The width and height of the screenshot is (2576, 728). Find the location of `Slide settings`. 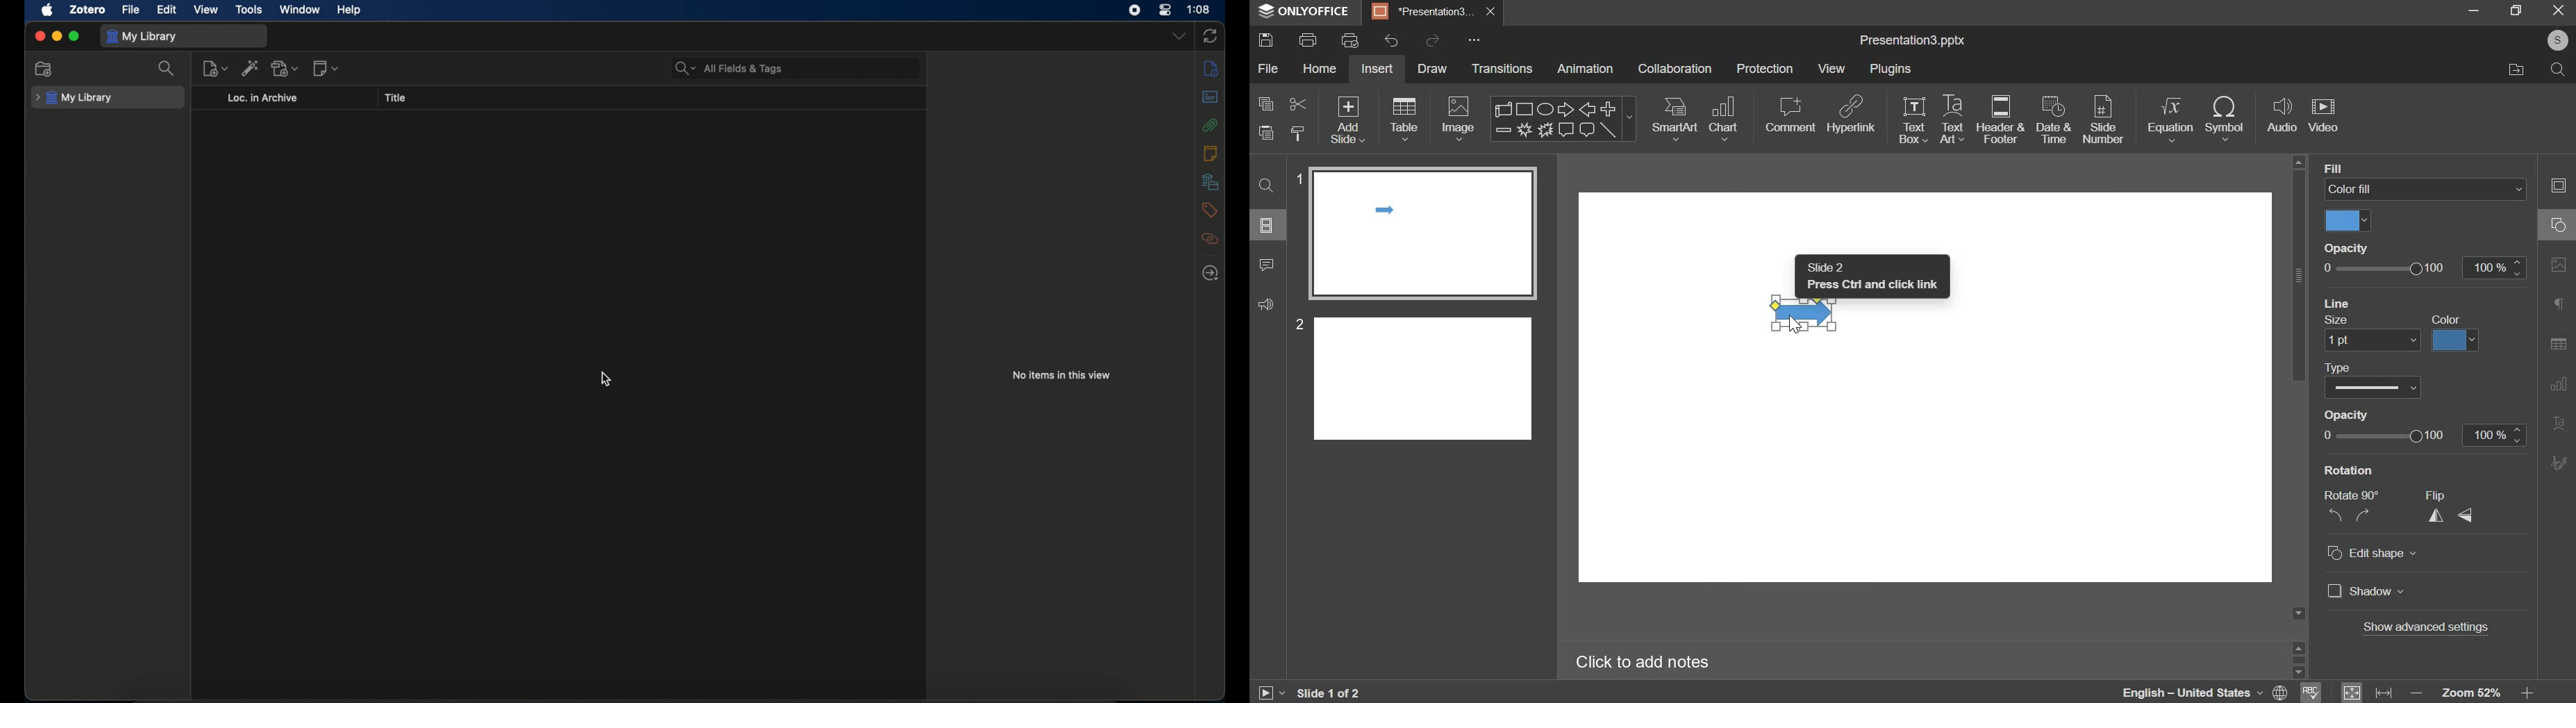

Slide settings is located at coordinates (2557, 185).